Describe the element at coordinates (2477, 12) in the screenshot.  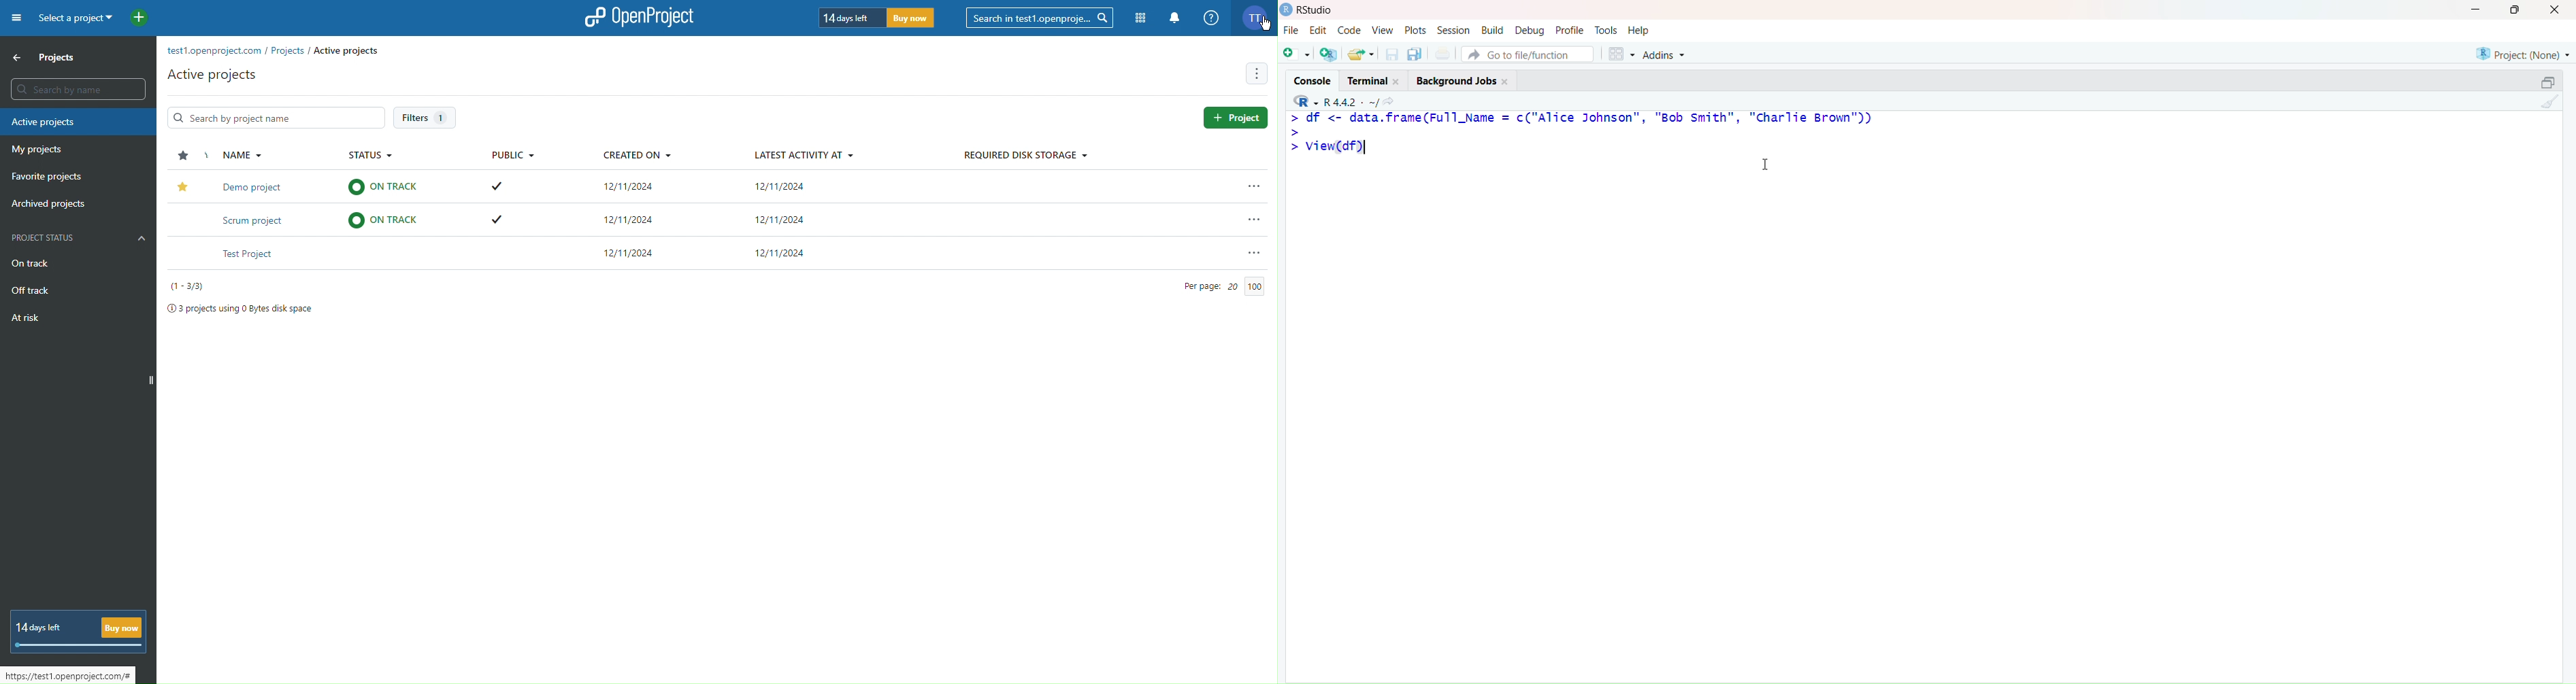
I see `Minimize` at that location.